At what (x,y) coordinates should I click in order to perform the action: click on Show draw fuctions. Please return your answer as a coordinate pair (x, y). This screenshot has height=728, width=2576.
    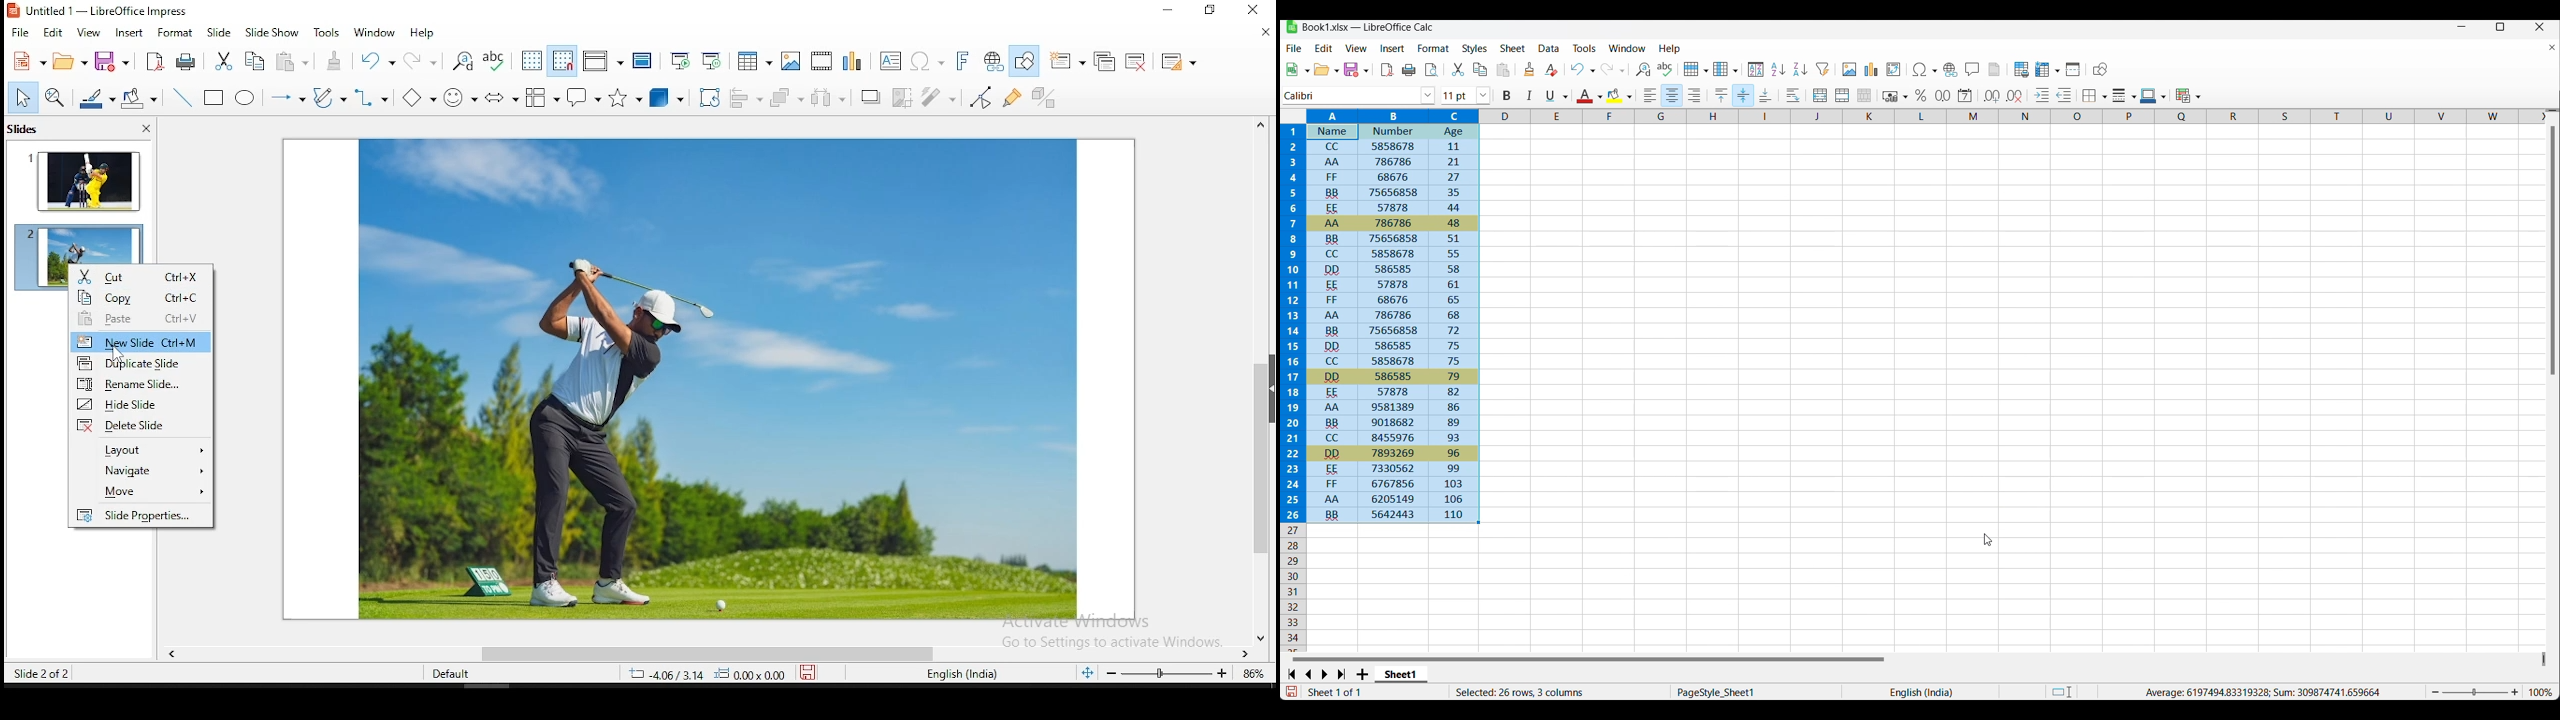
    Looking at the image, I should click on (2101, 69).